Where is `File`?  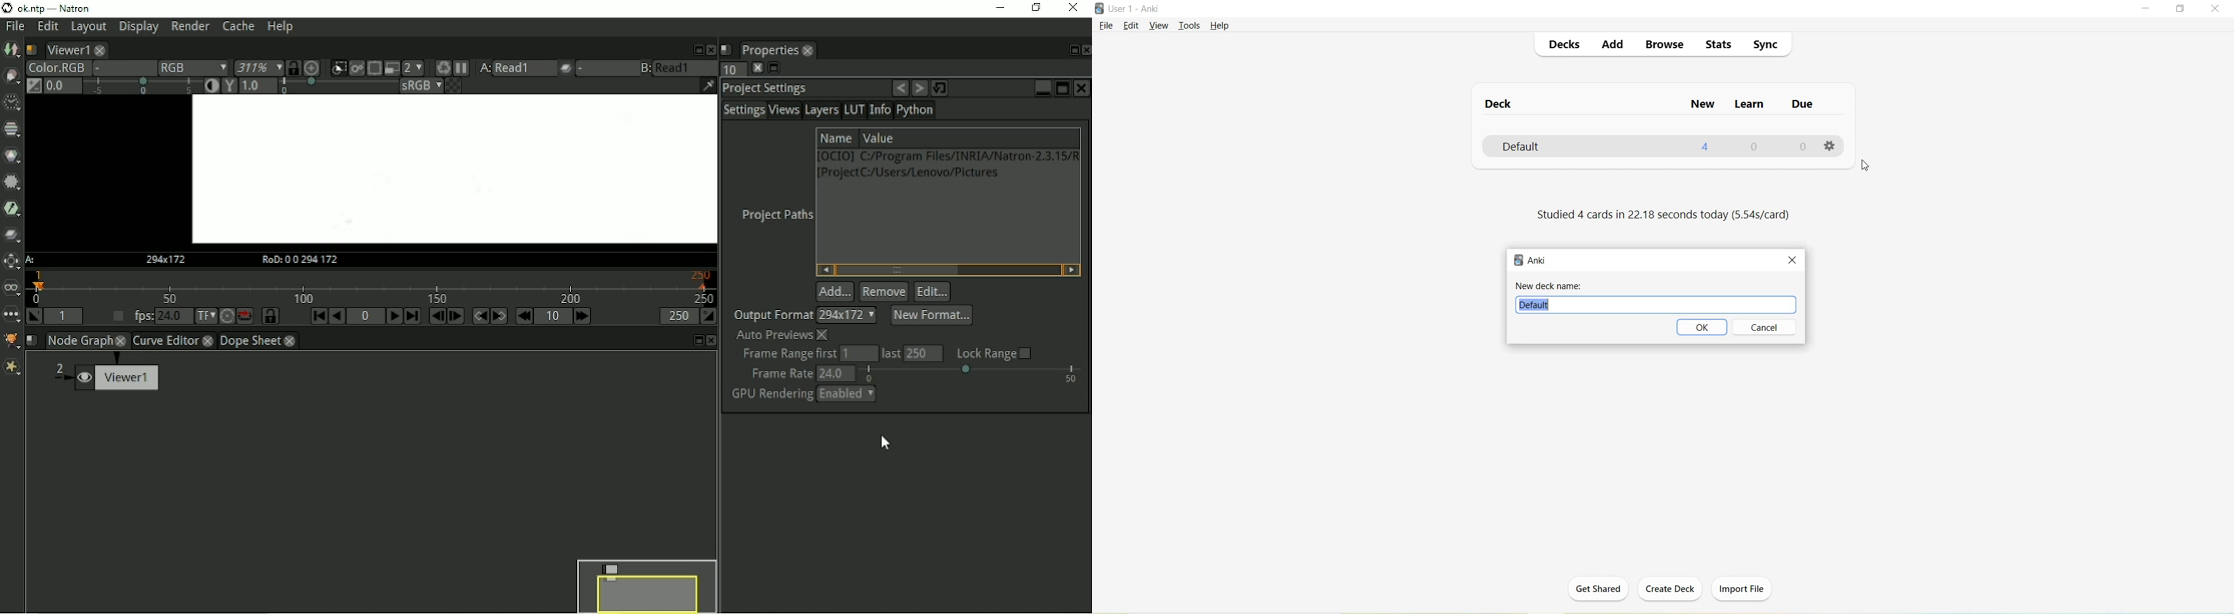
File is located at coordinates (1105, 26).